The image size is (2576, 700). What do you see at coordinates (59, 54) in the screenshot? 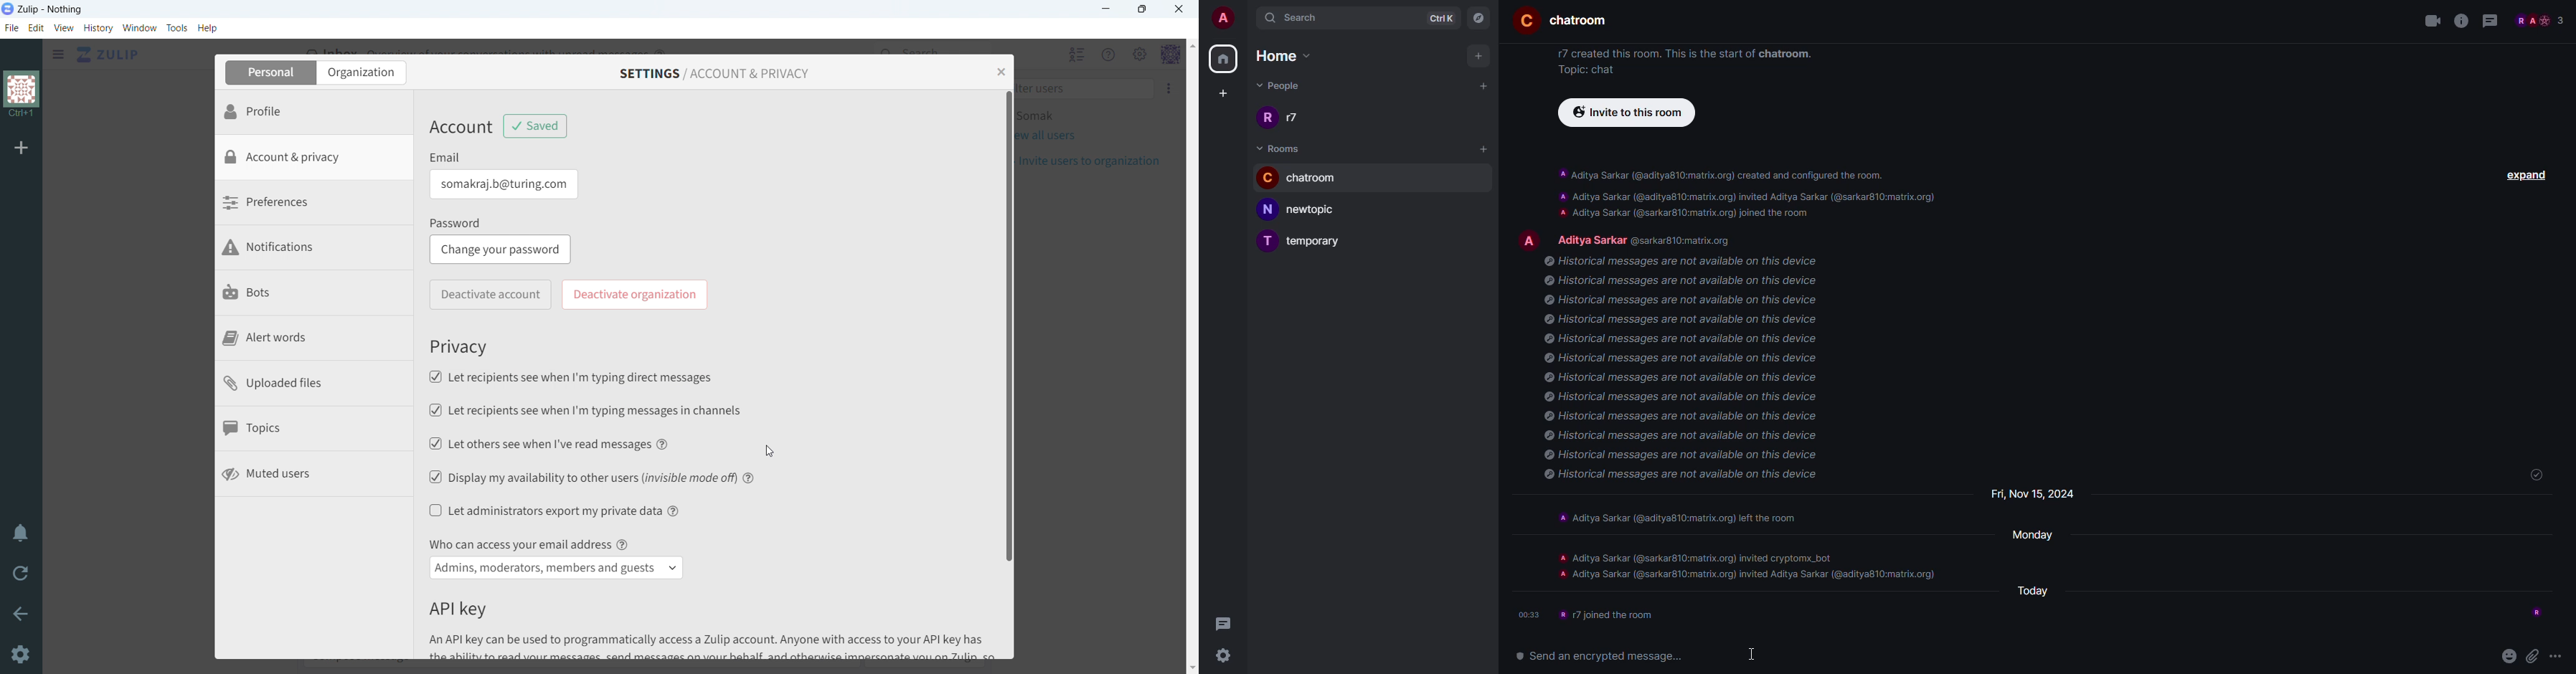
I see `click to see sidebar menu` at bounding box center [59, 54].